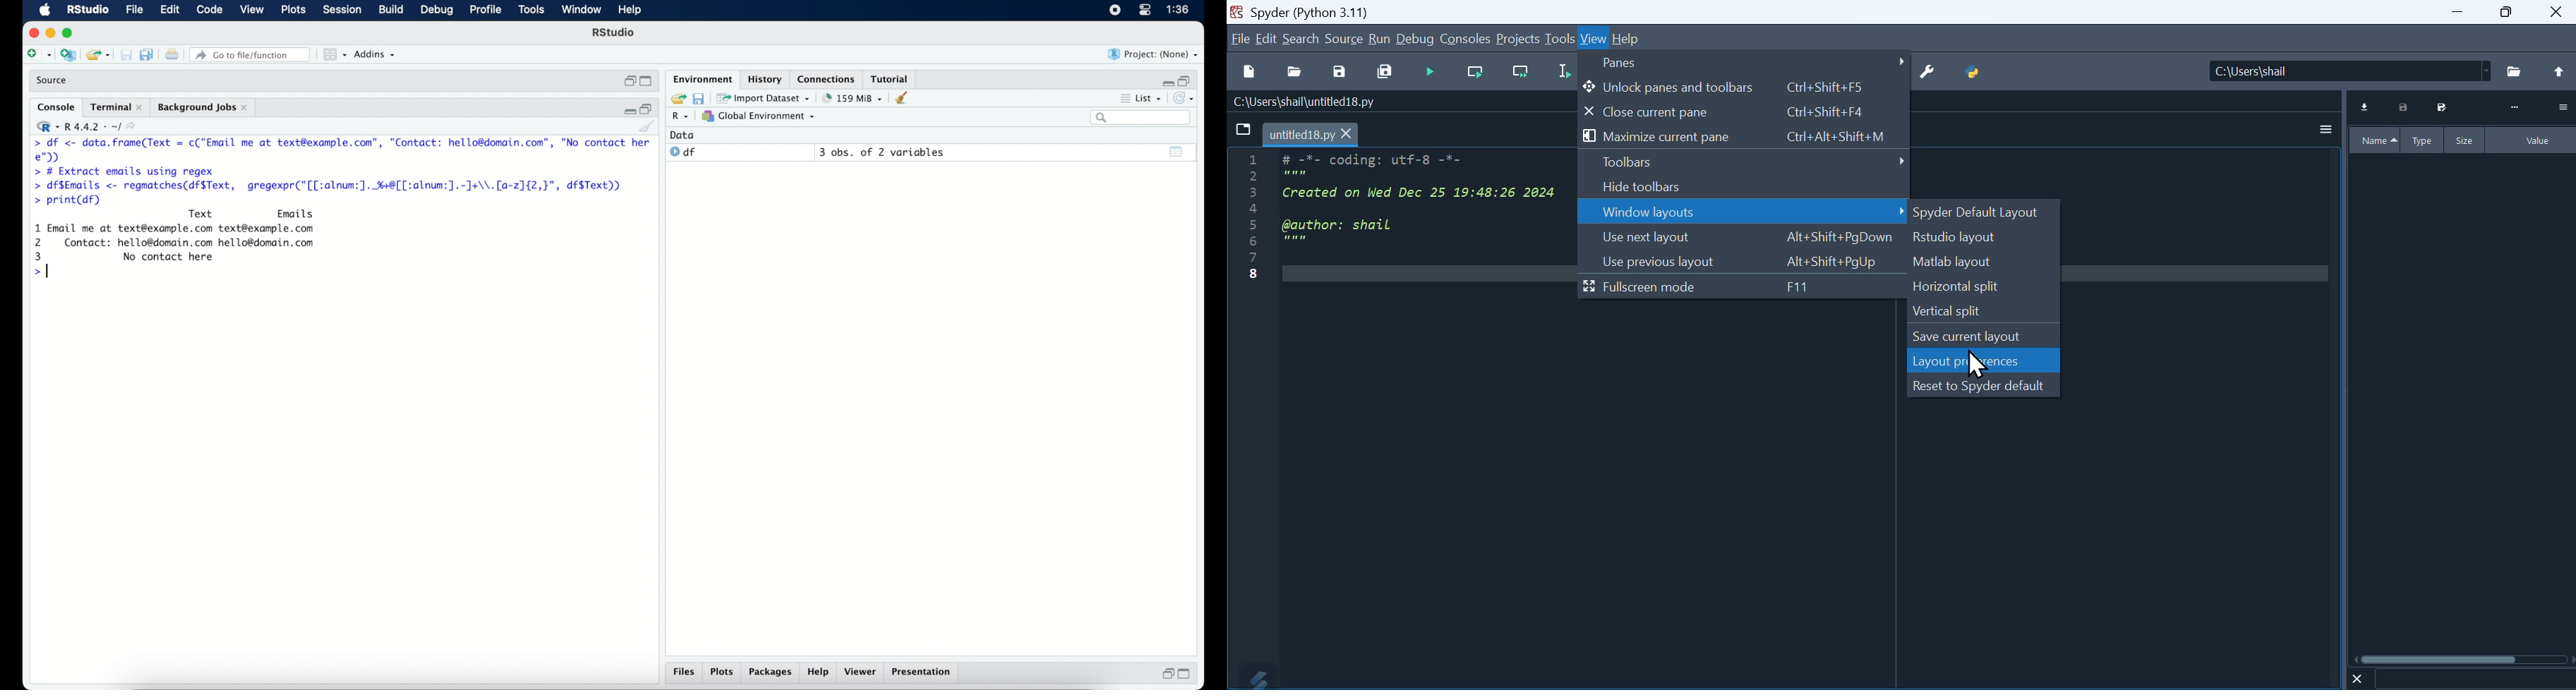 The image size is (2576, 700). I want to click on tools, so click(530, 10).